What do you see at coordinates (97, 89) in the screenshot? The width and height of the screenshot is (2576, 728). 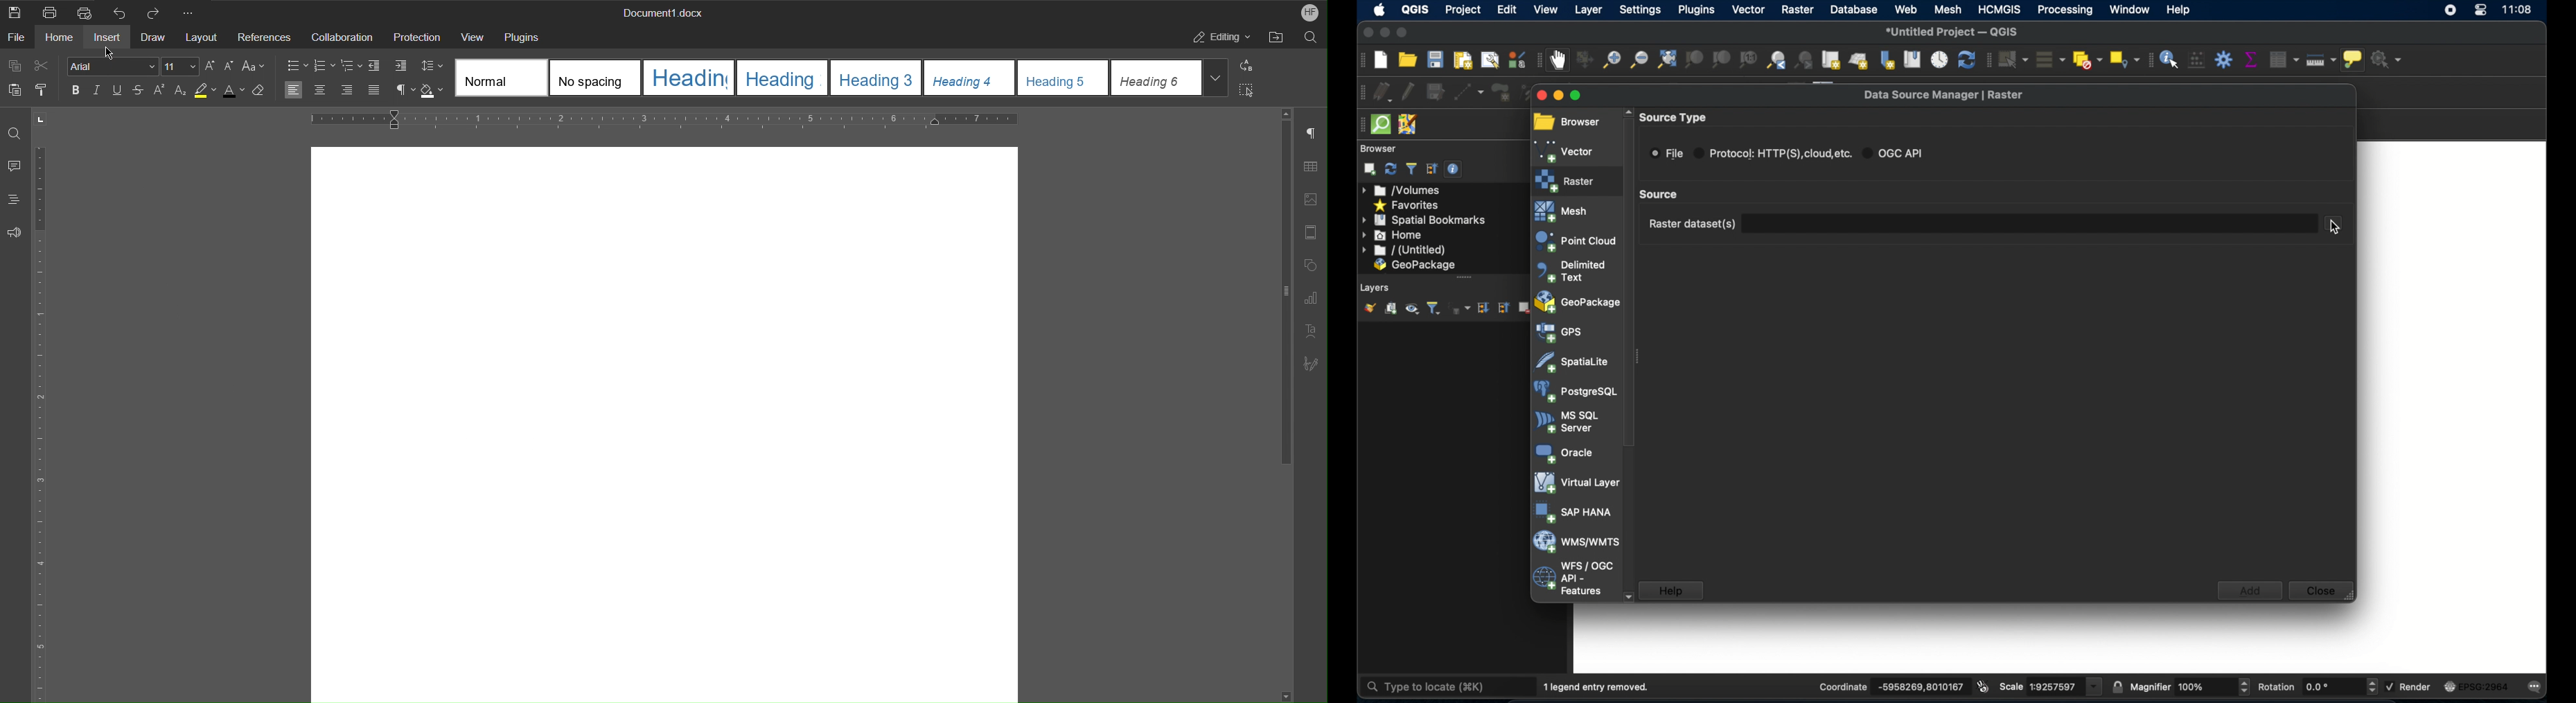 I see `Italic` at bounding box center [97, 89].